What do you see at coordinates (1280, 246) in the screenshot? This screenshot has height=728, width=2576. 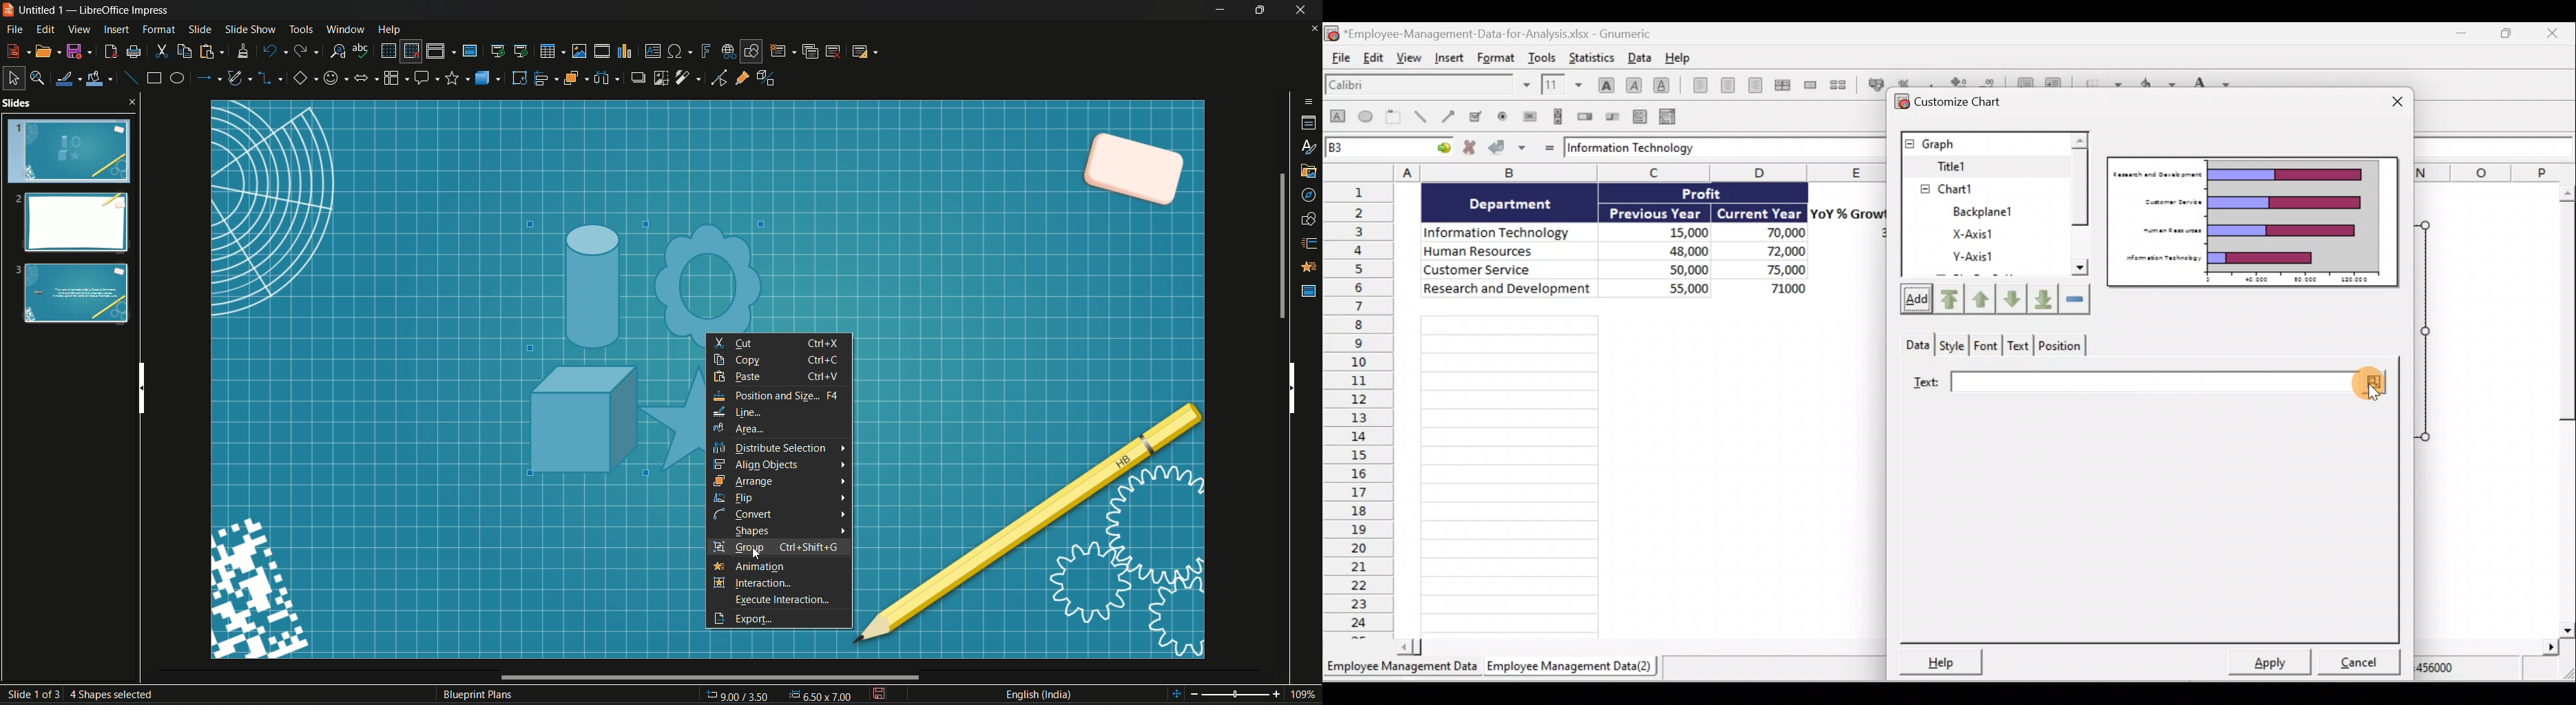 I see `Scroll bar` at bounding box center [1280, 246].